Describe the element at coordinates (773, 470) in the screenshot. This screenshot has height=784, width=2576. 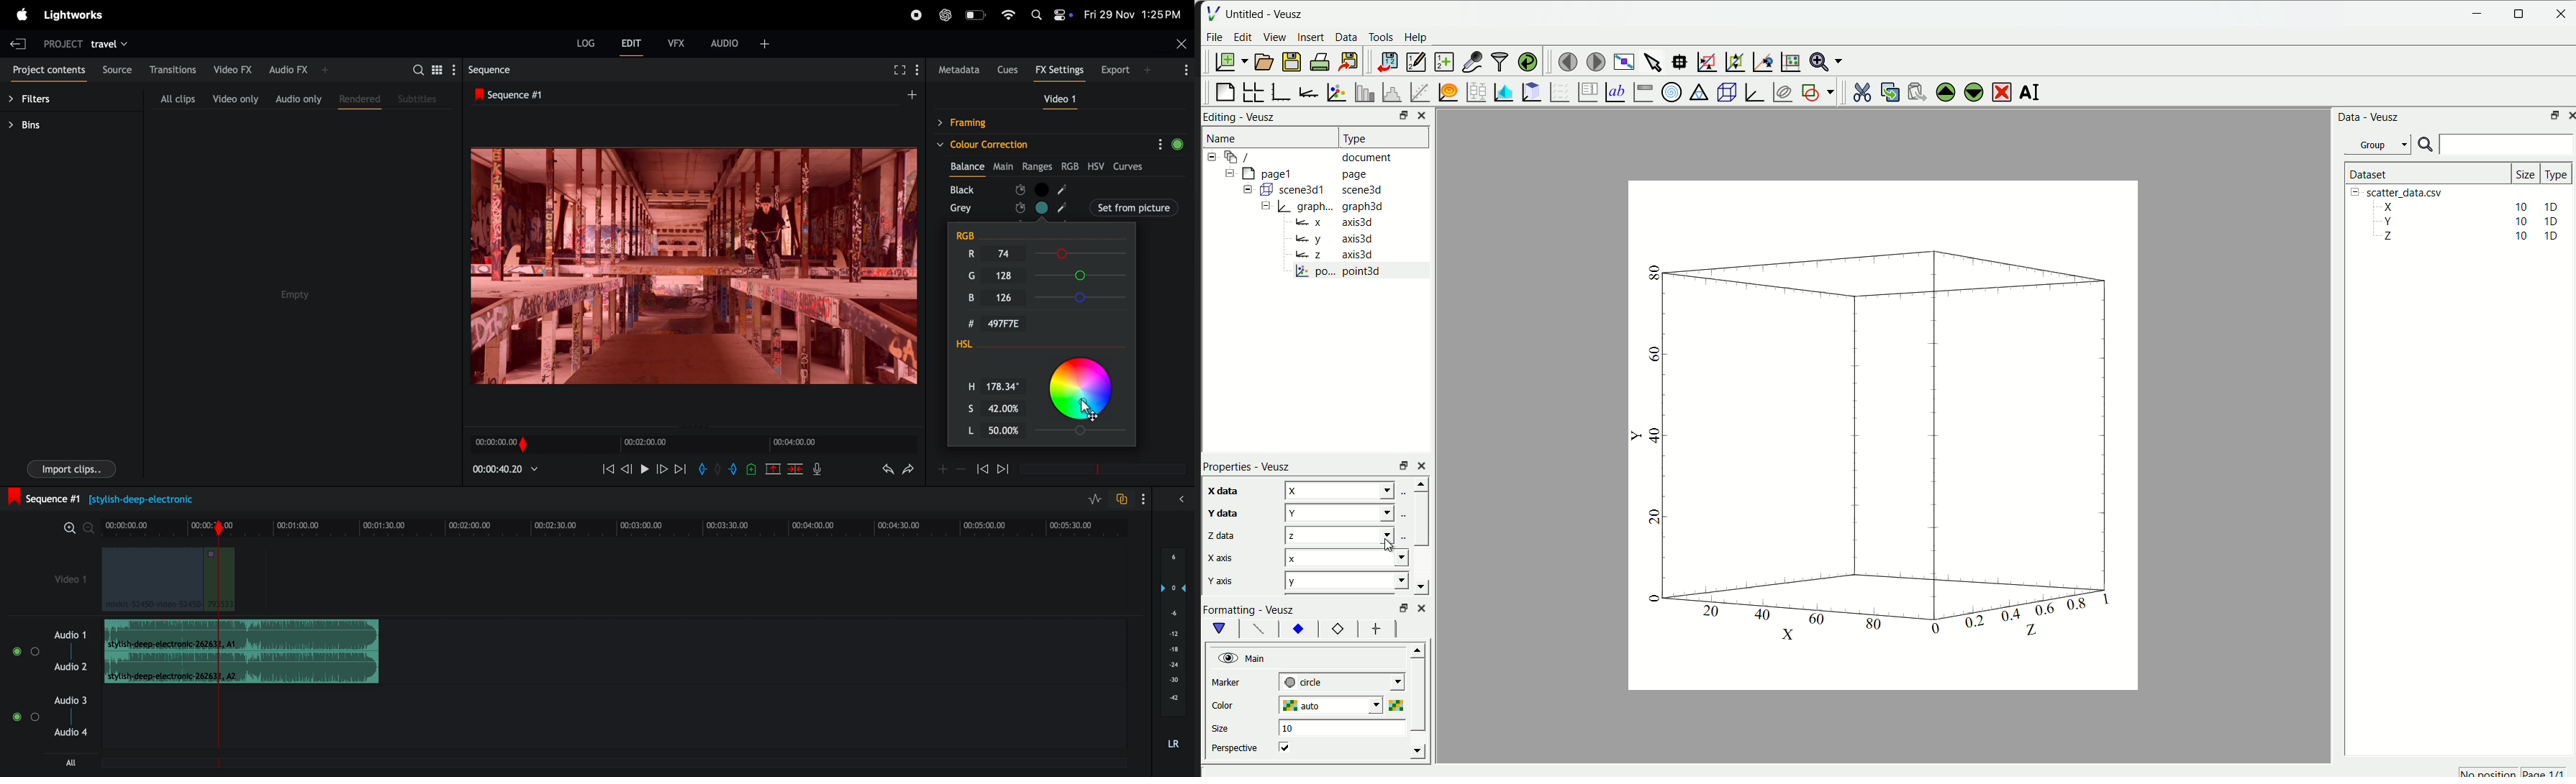
I see `cut` at that location.